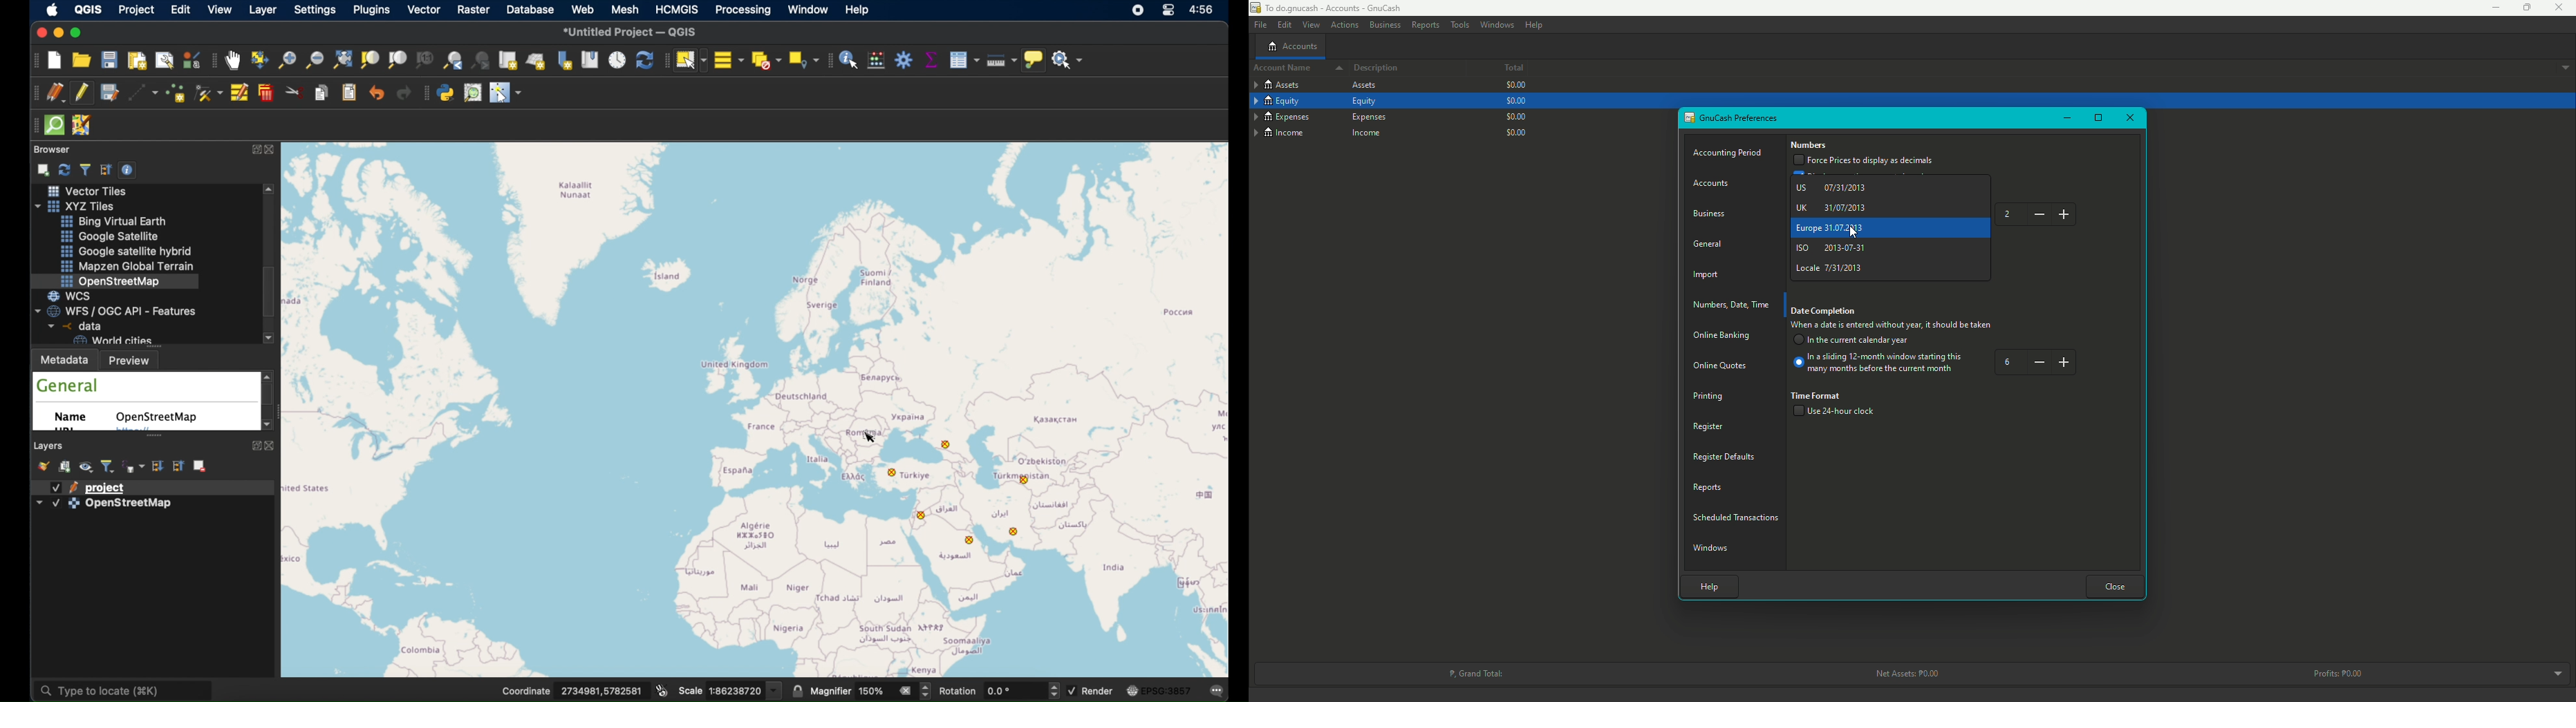 The width and height of the screenshot is (2576, 728). I want to click on raster, so click(474, 9).